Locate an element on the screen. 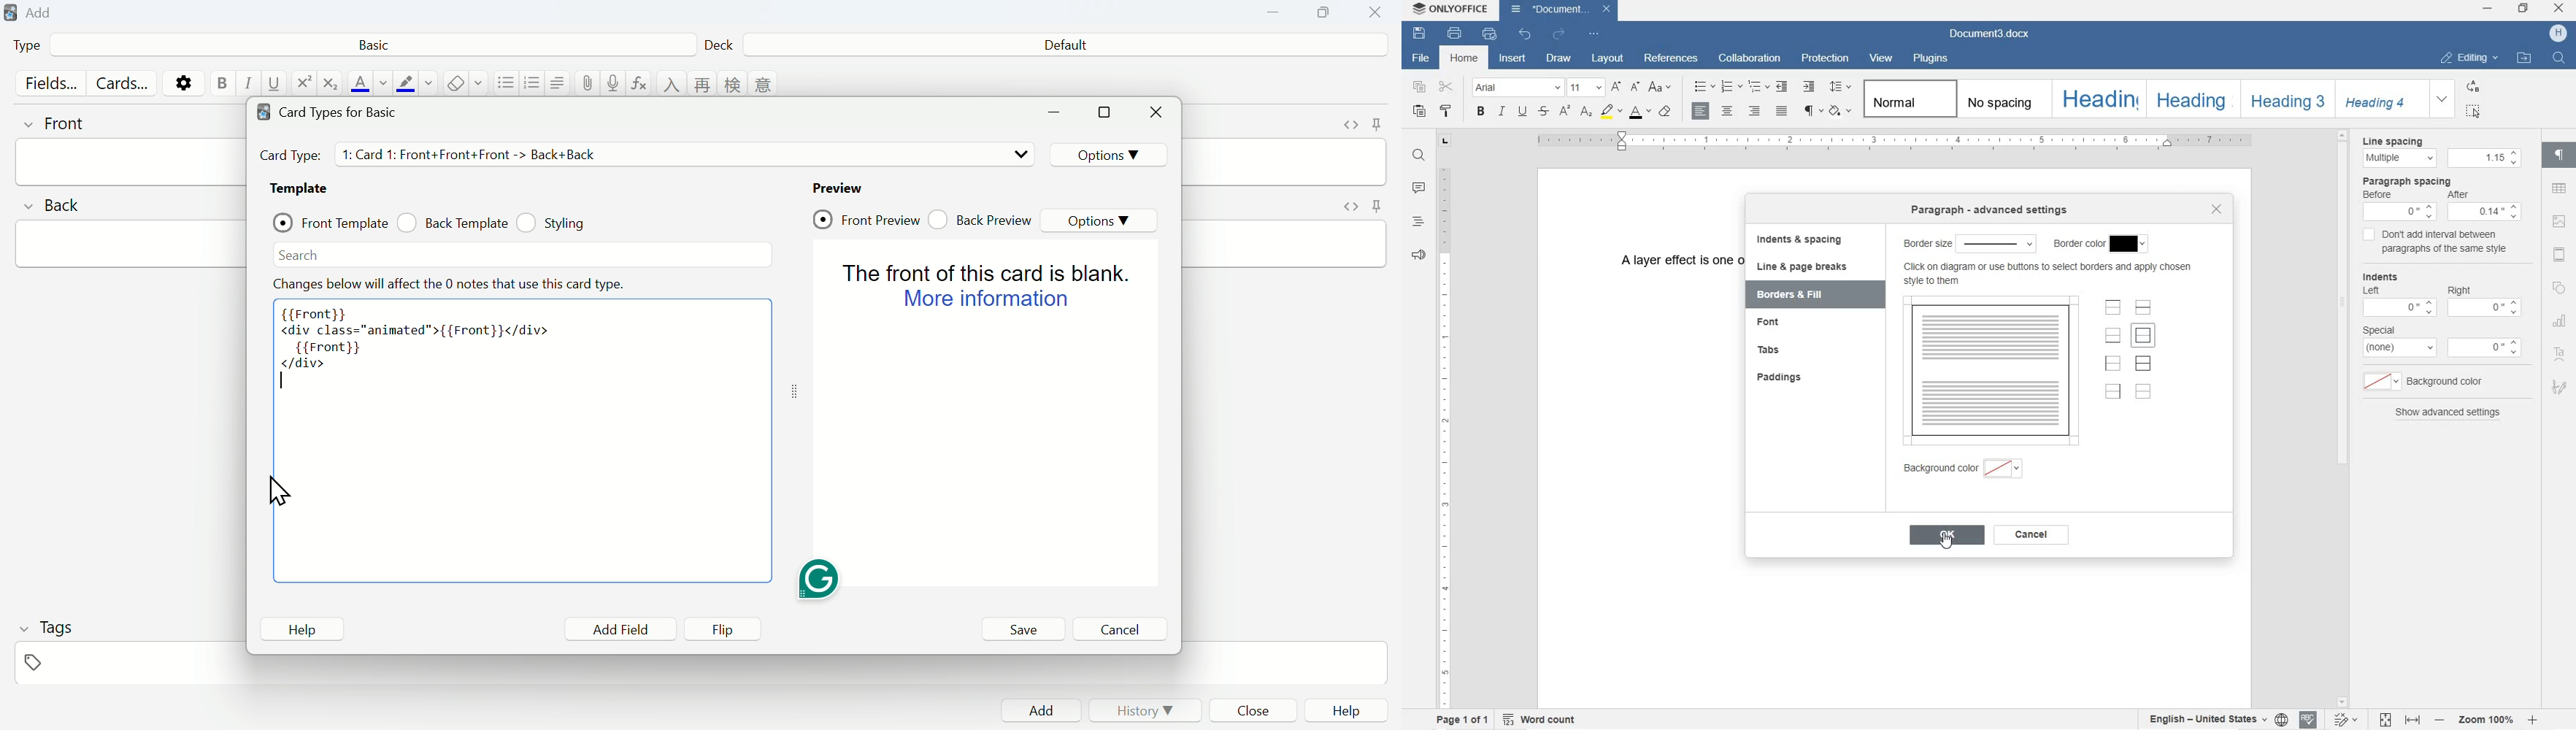 The height and width of the screenshot is (756, 2576). PRINT is located at coordinates (1455, 34).